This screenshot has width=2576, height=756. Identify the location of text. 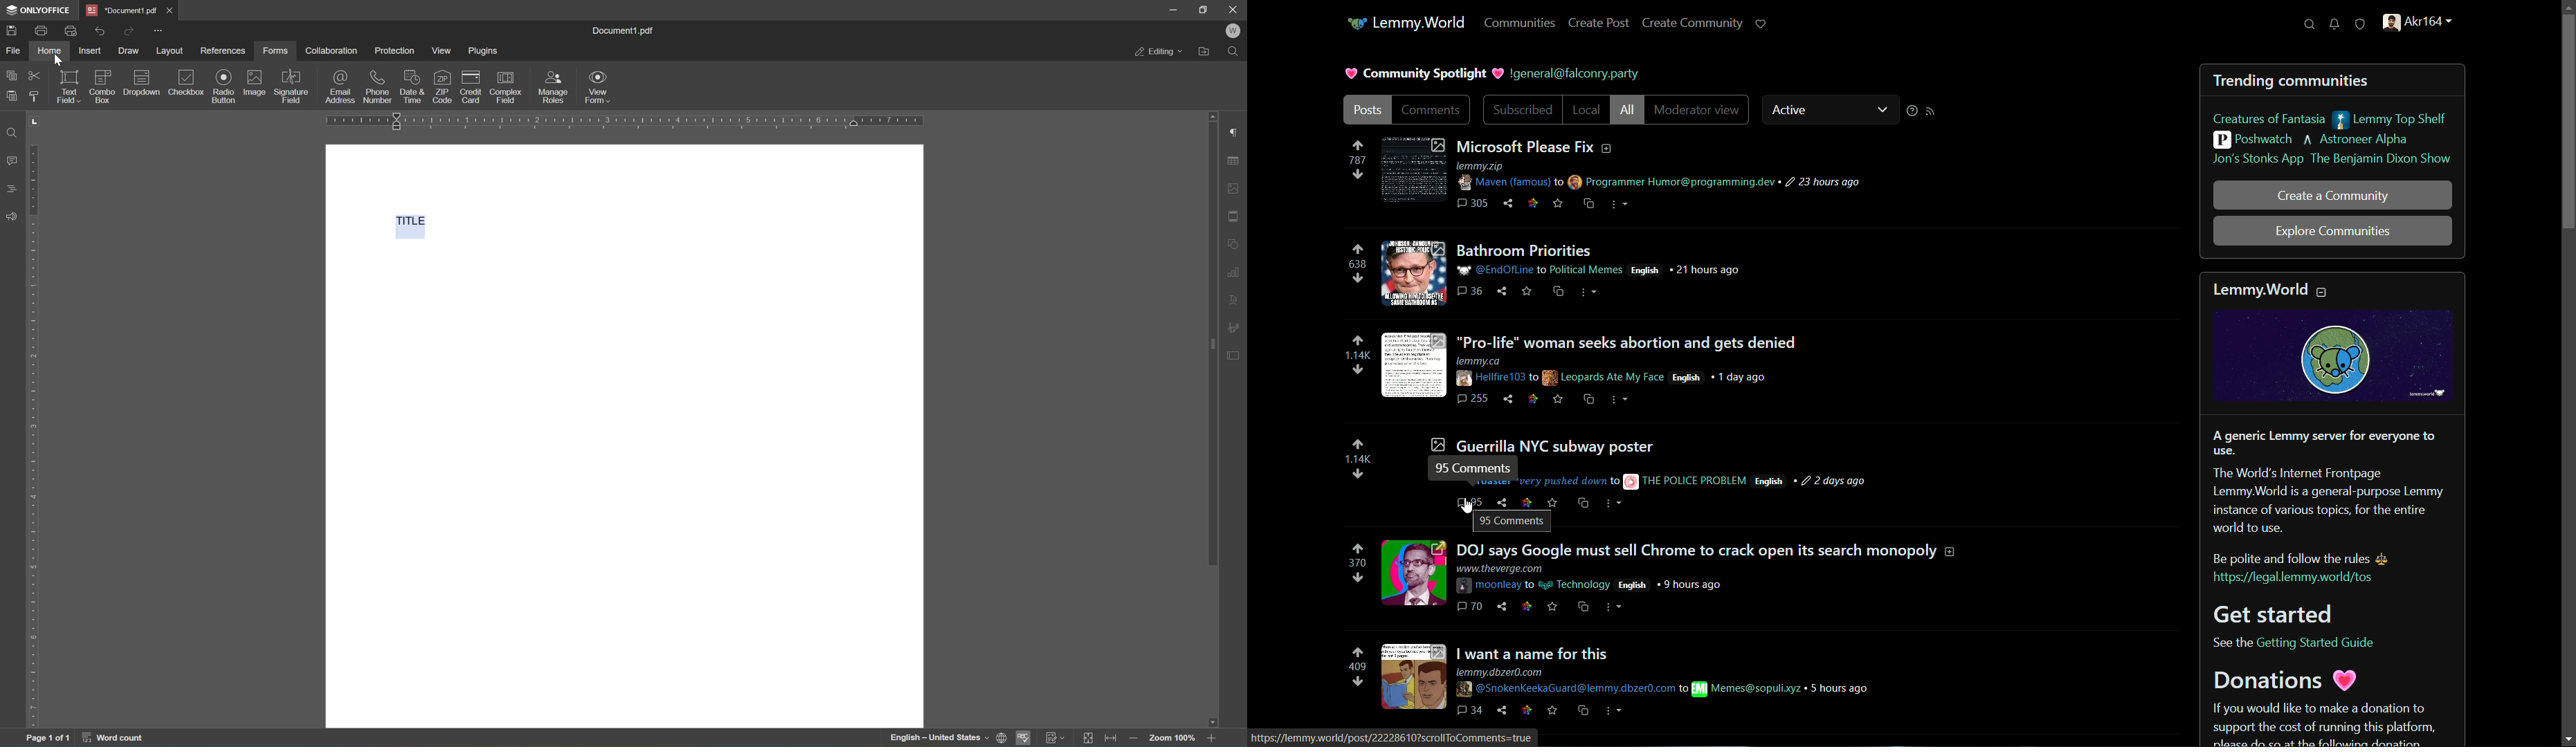
(2325, 481).